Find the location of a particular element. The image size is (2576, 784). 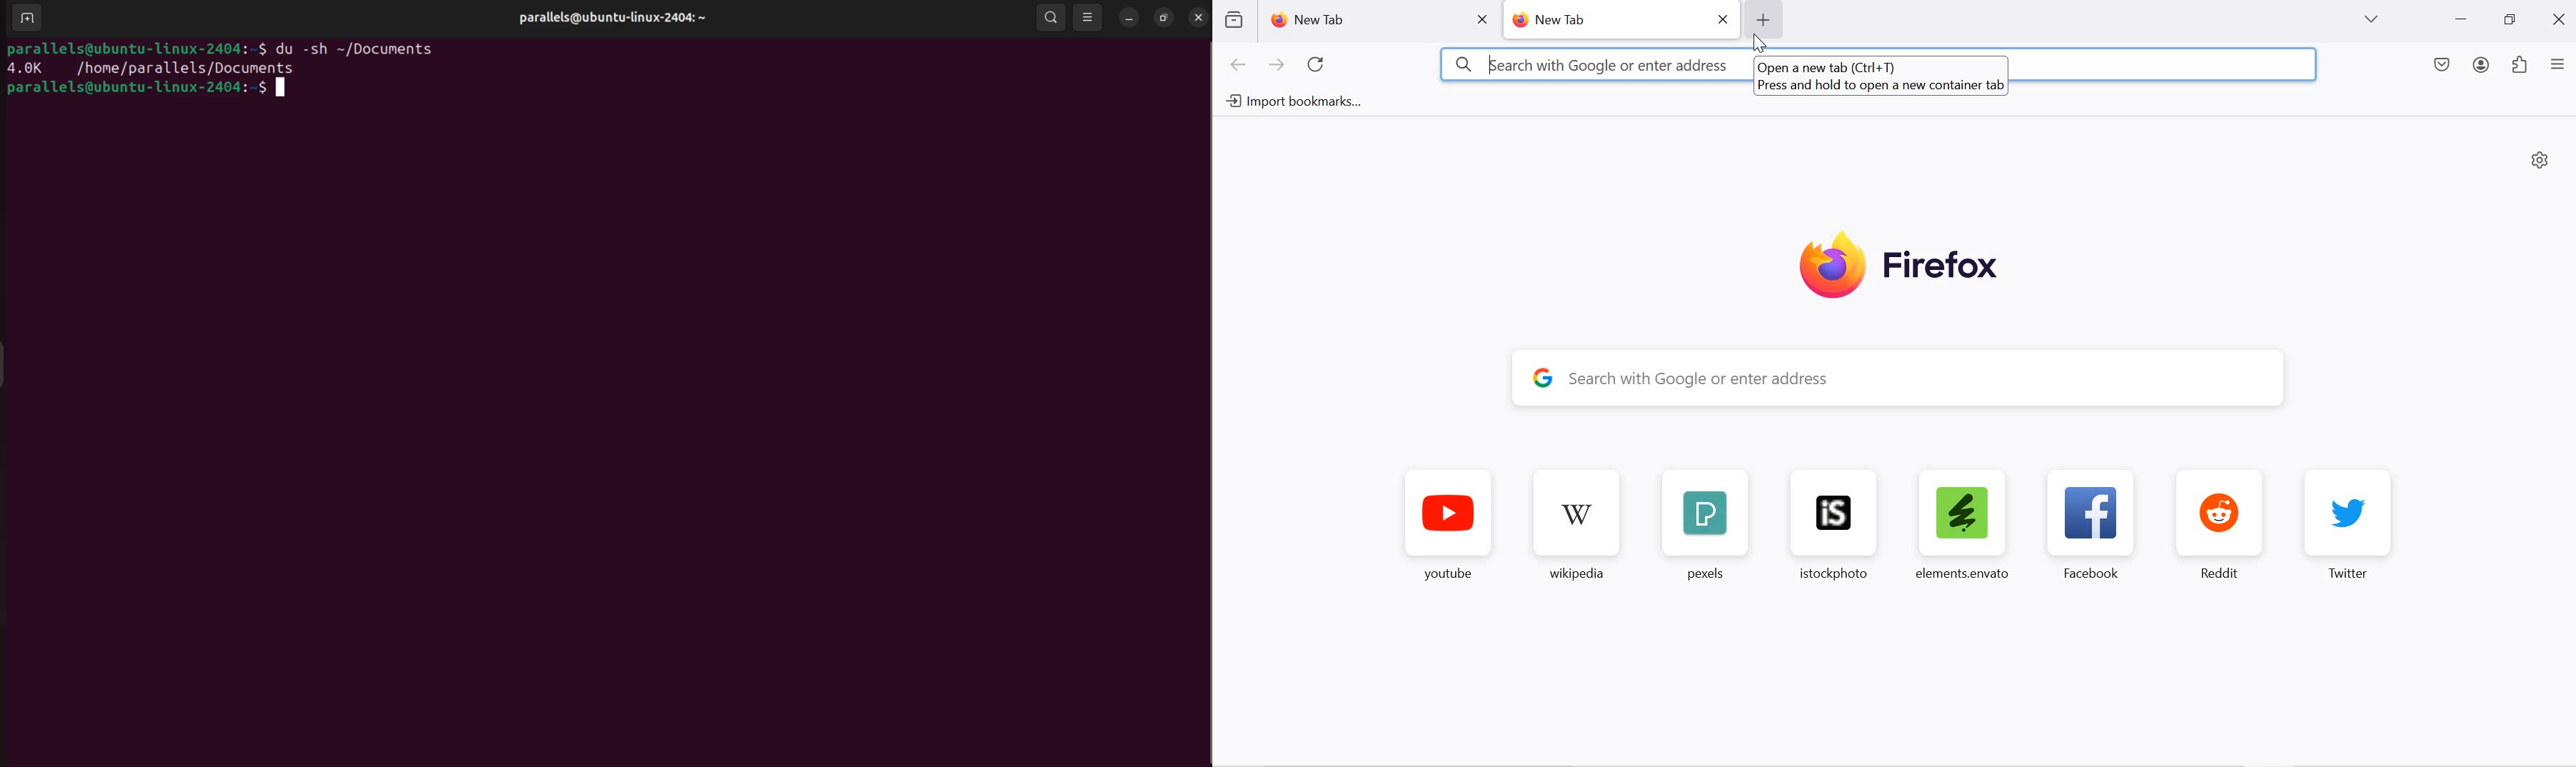

extensions is located at coordinates (2520, 66).